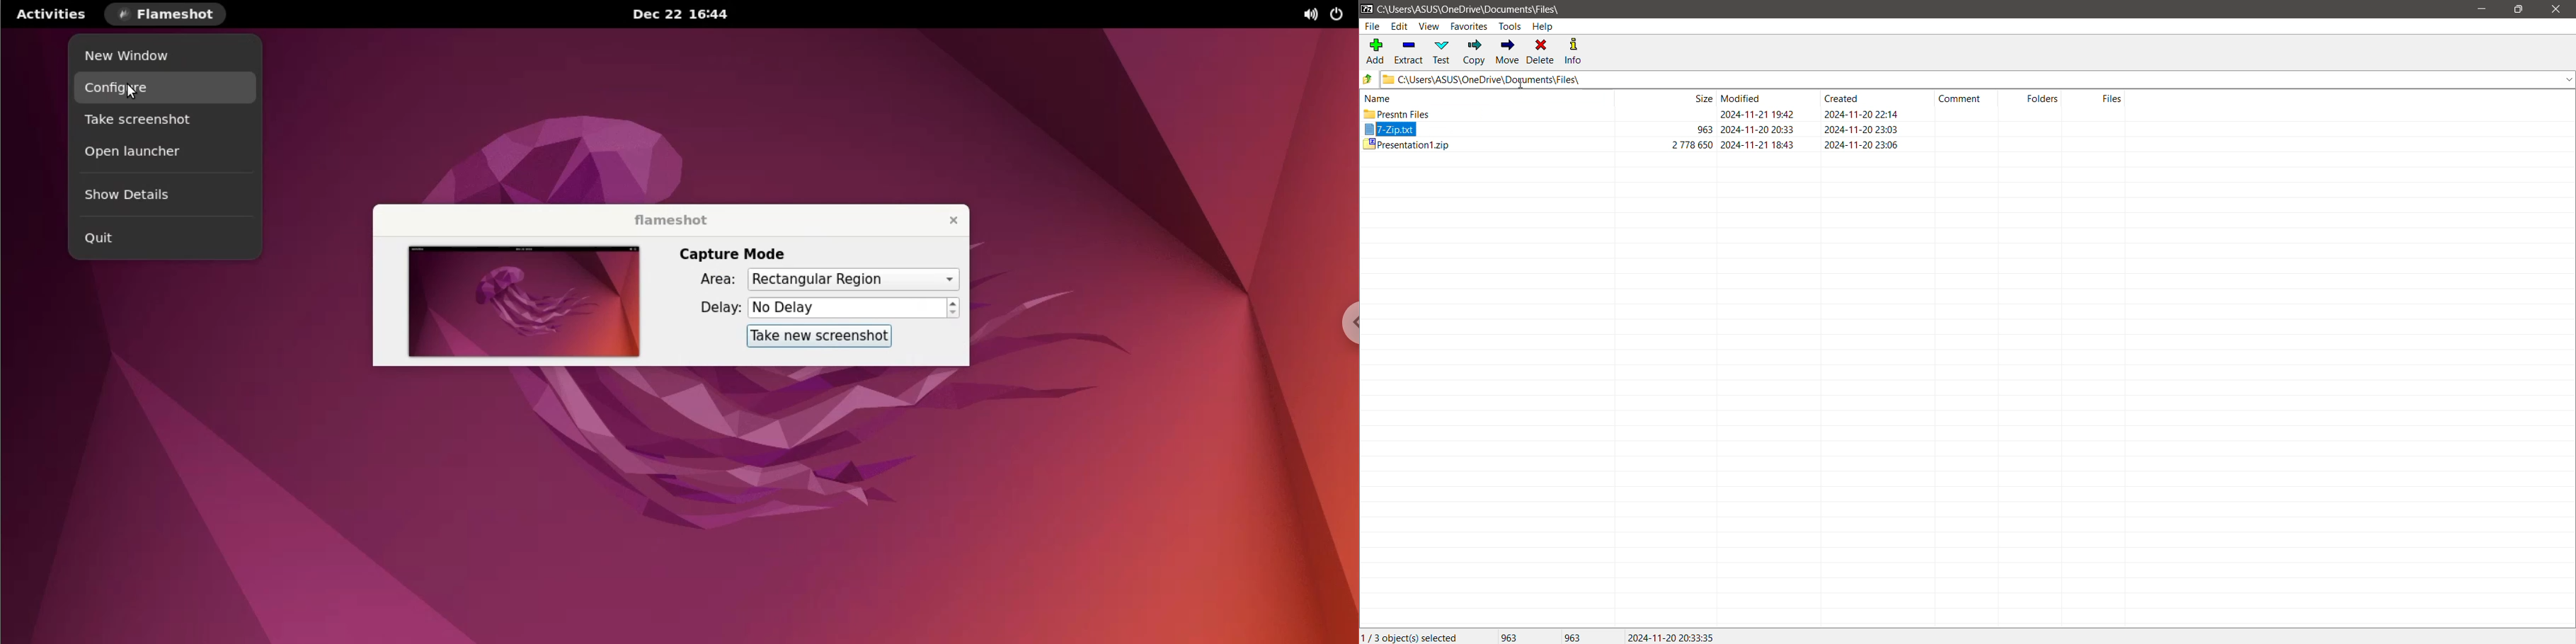 The image size is (2576, 644). I want to click on open launcher, so click(168, 151).